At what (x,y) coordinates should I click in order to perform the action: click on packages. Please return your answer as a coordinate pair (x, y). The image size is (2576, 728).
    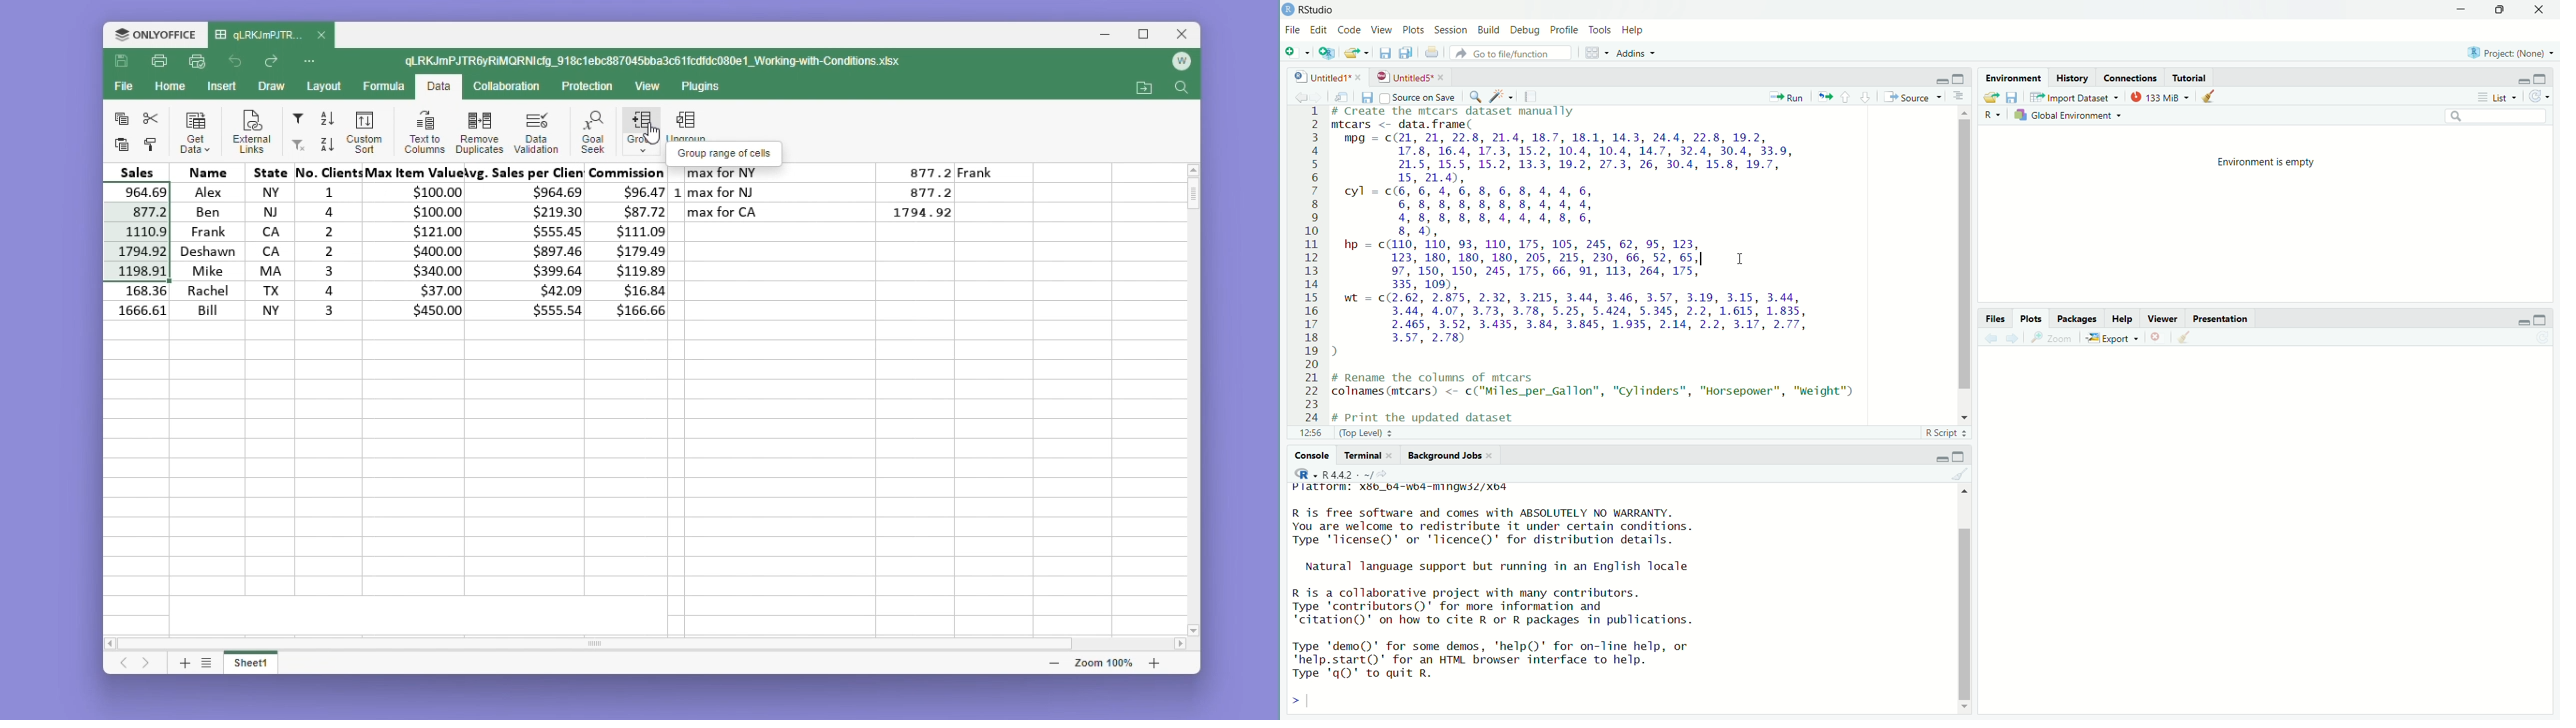
    Looking at the image, I should click on (2075, 319).